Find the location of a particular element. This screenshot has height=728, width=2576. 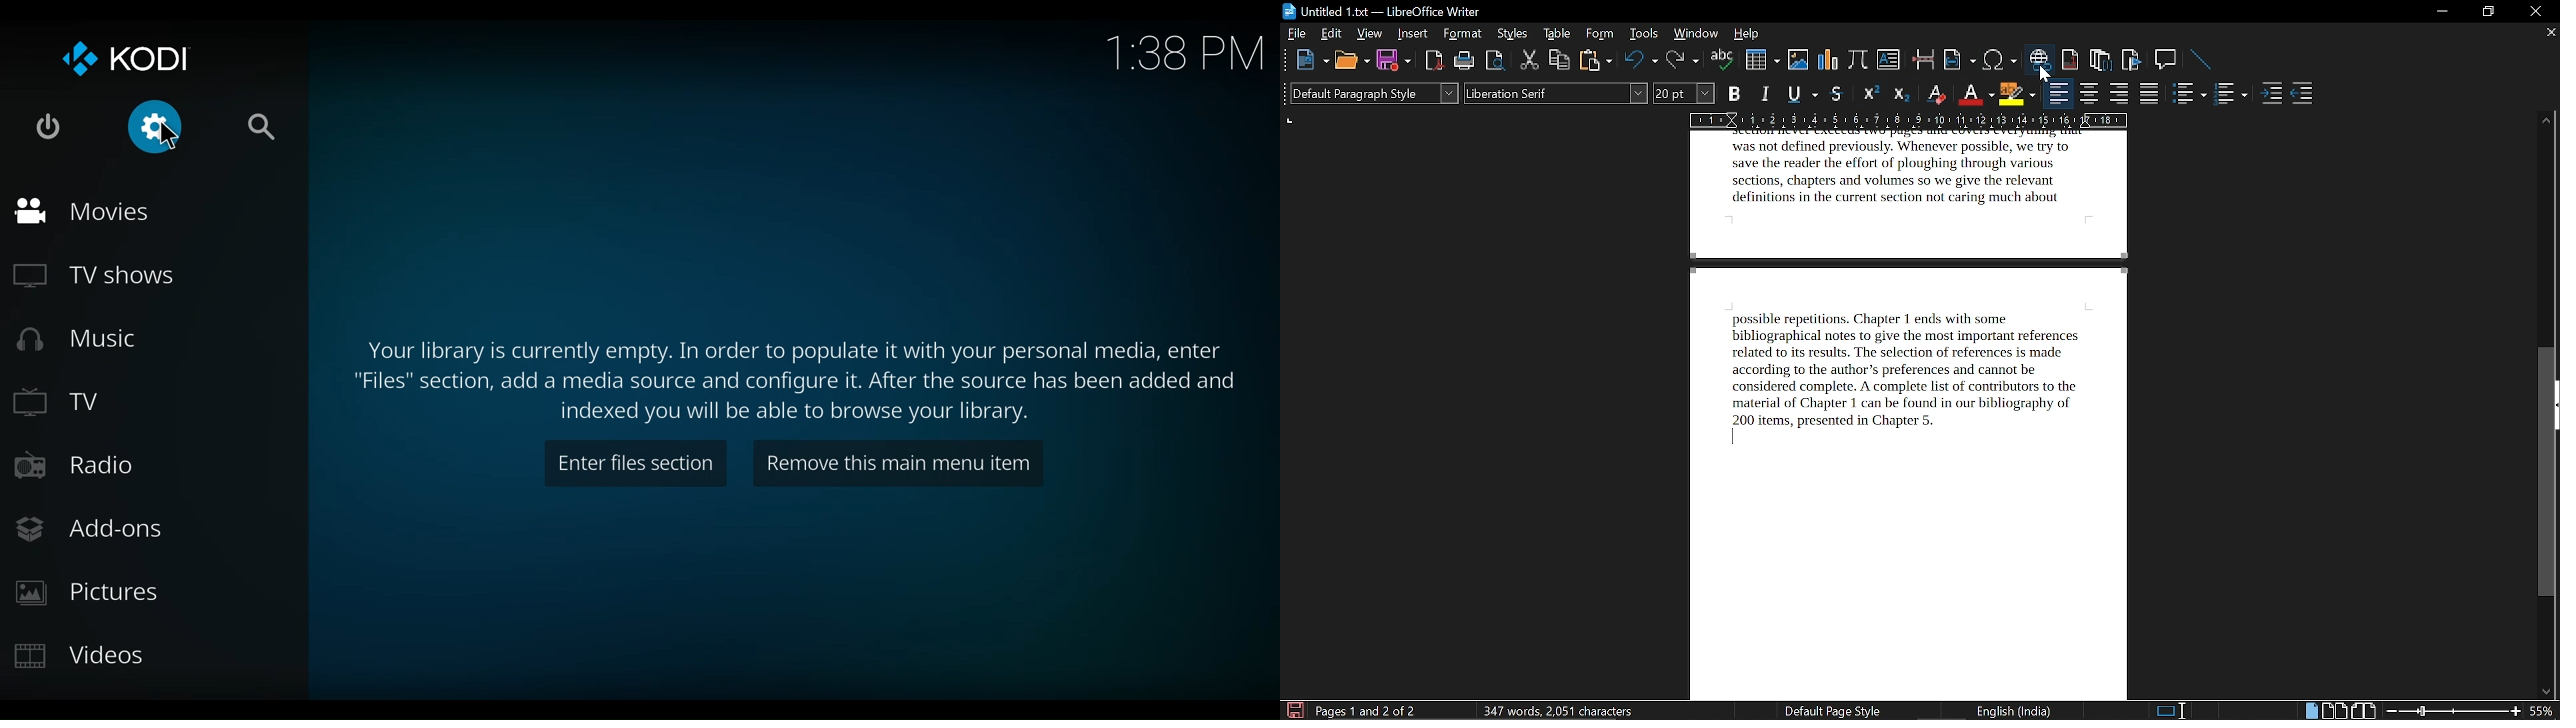

help is located at coordinates (1746, 34).